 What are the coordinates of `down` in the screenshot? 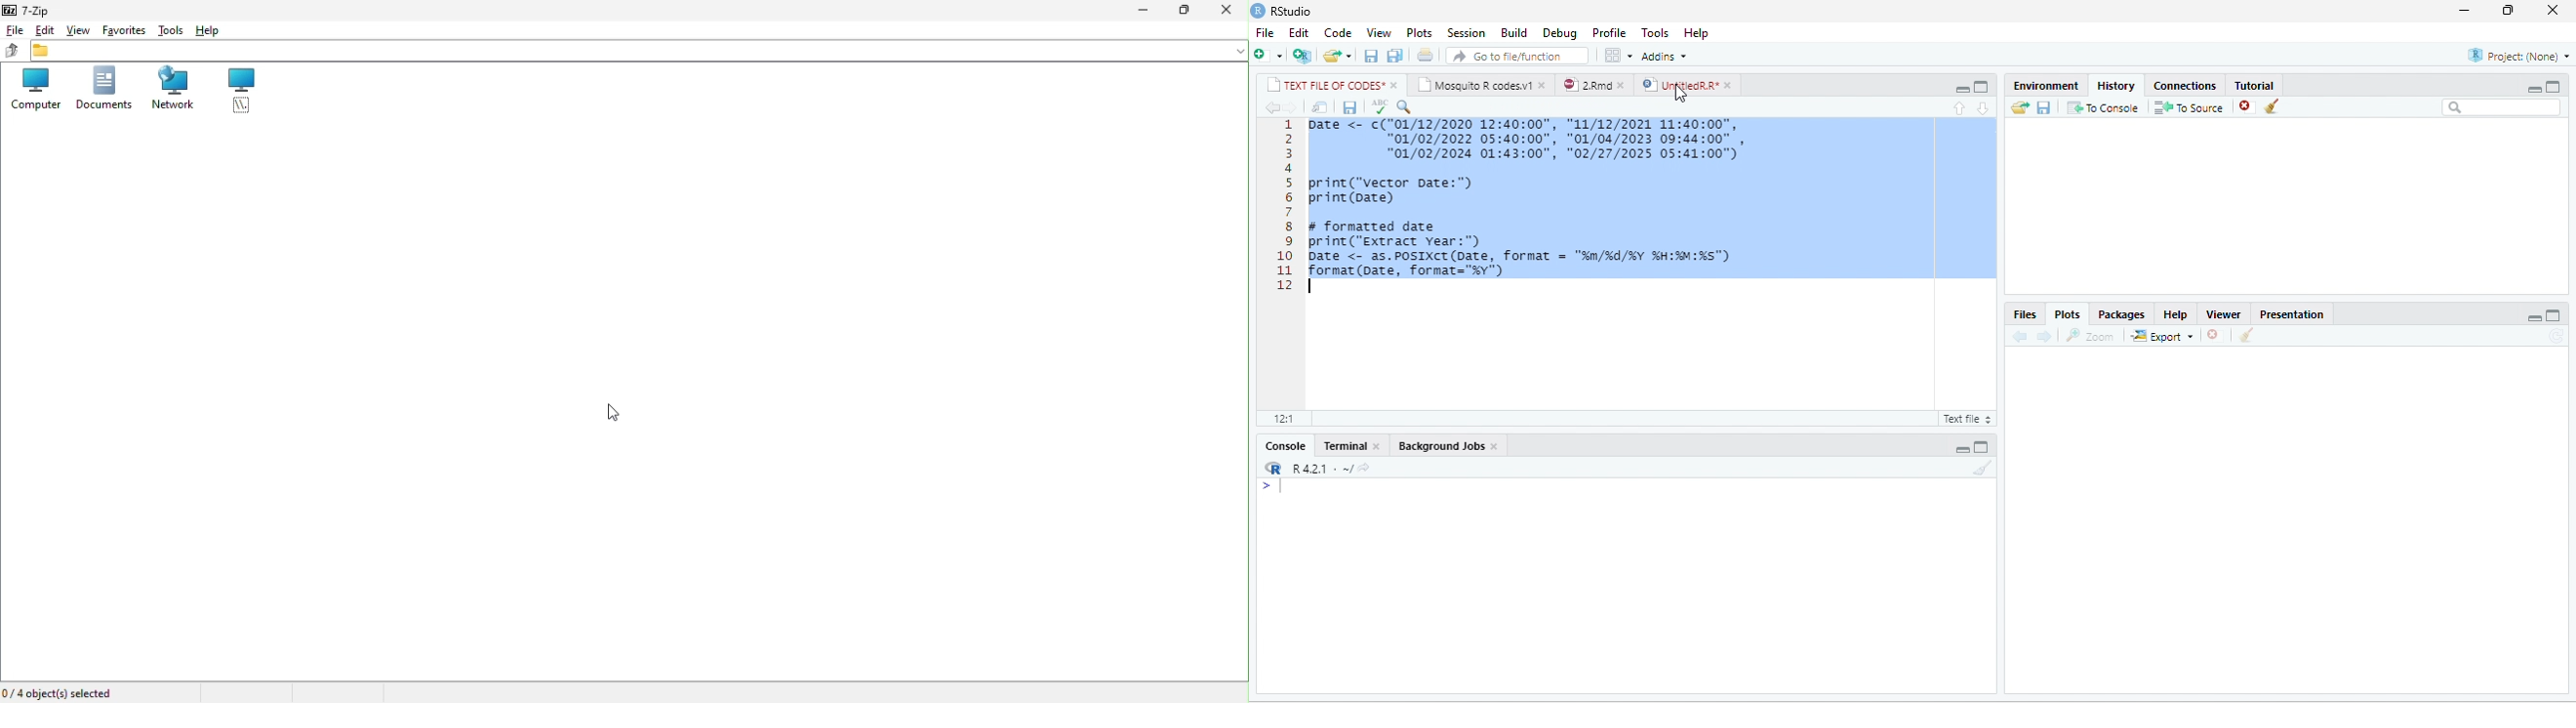 It's located at (1984, 108).